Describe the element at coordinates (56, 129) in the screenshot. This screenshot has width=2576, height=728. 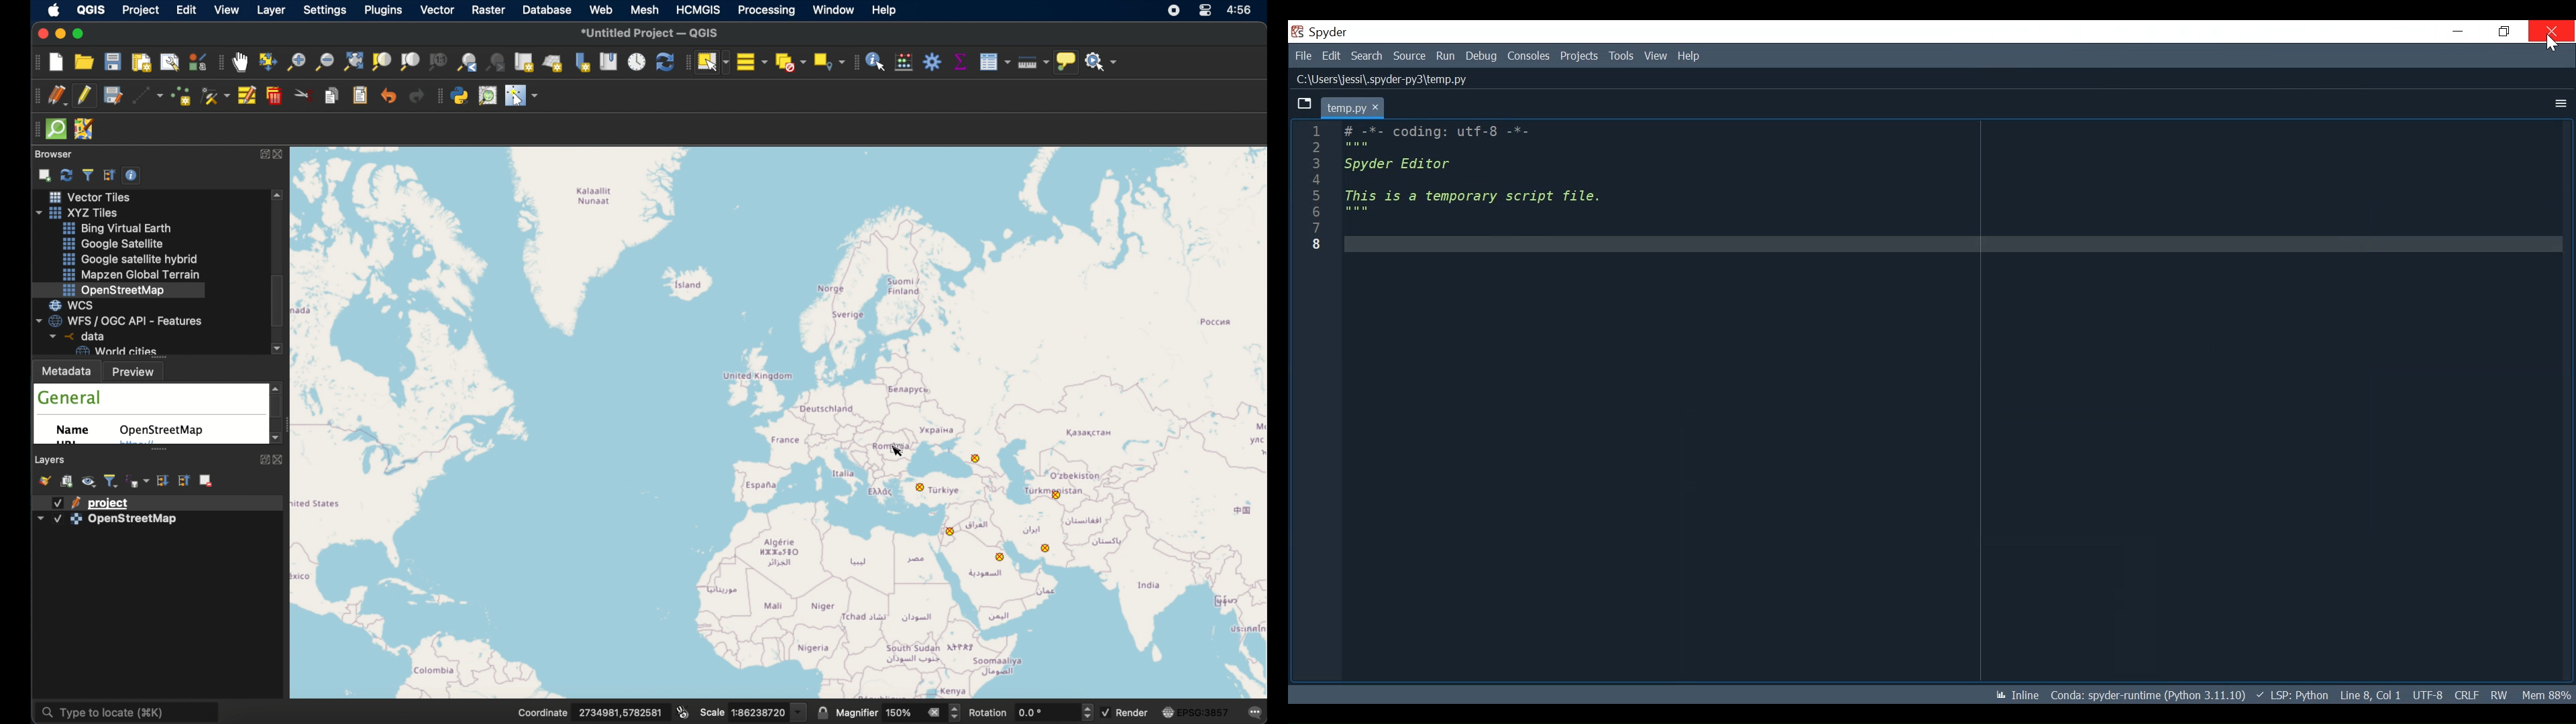
I see `quick osm` at that location.